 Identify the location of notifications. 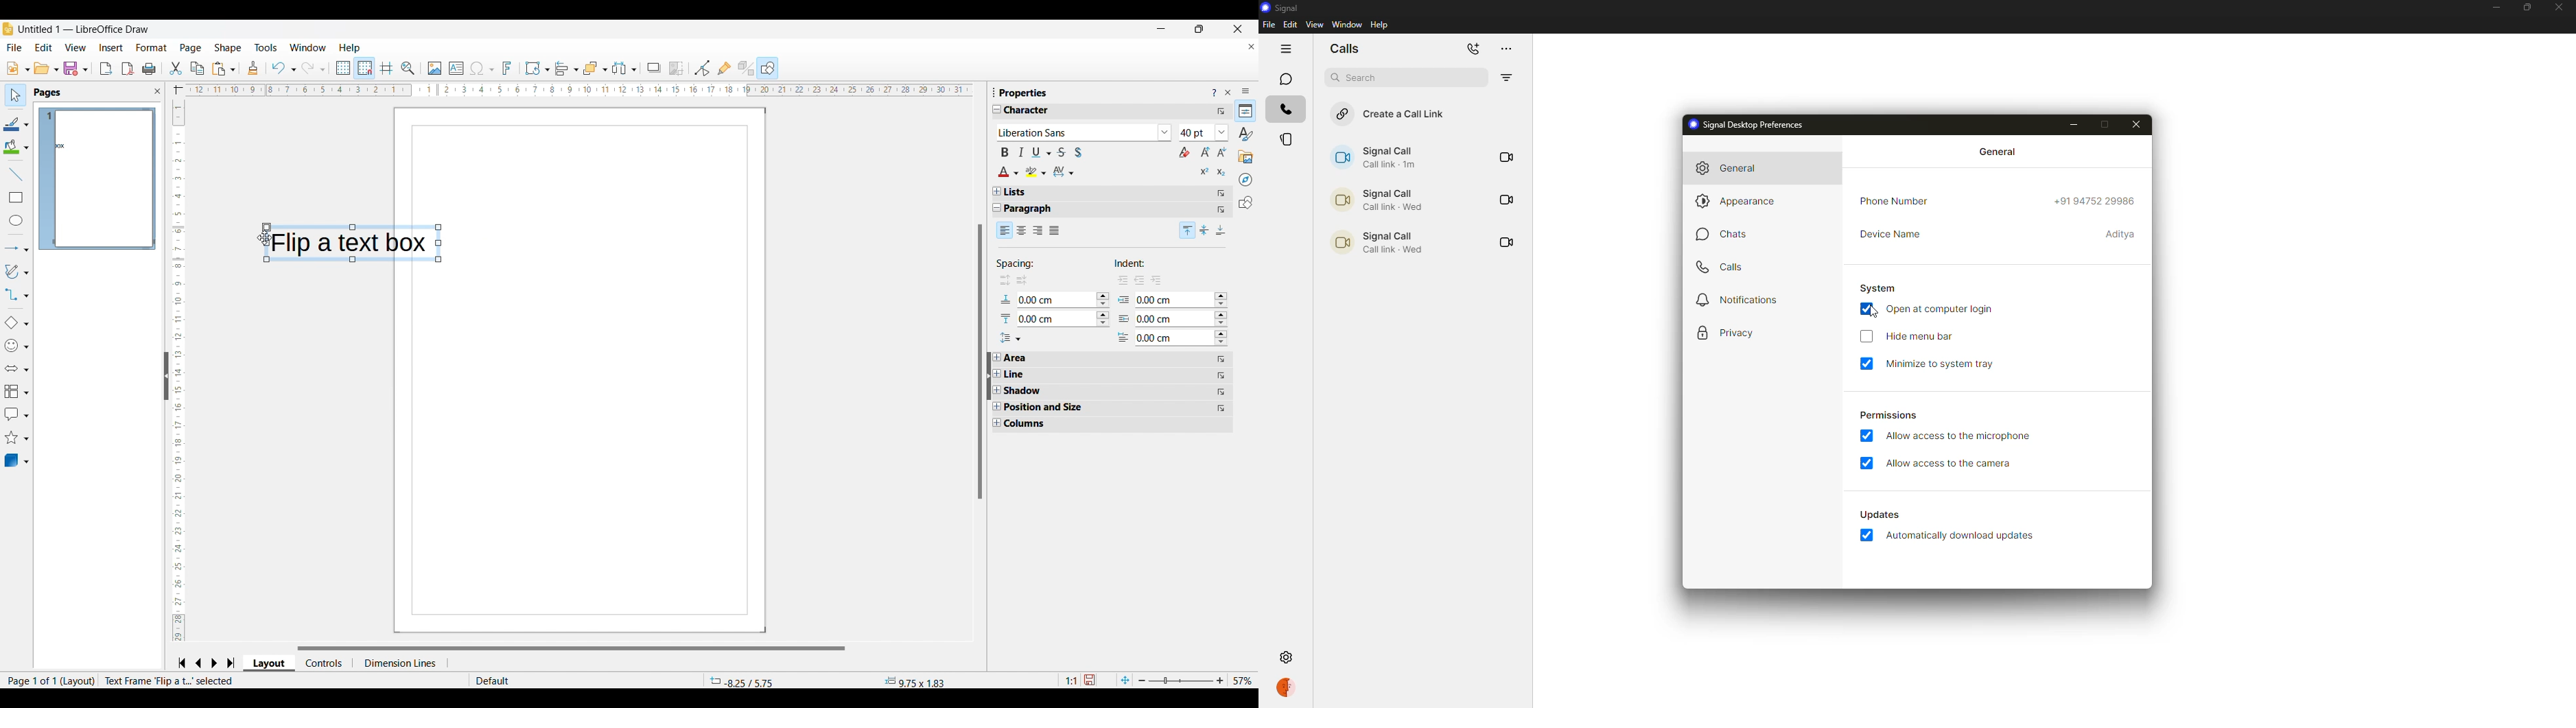
(1735, 299).